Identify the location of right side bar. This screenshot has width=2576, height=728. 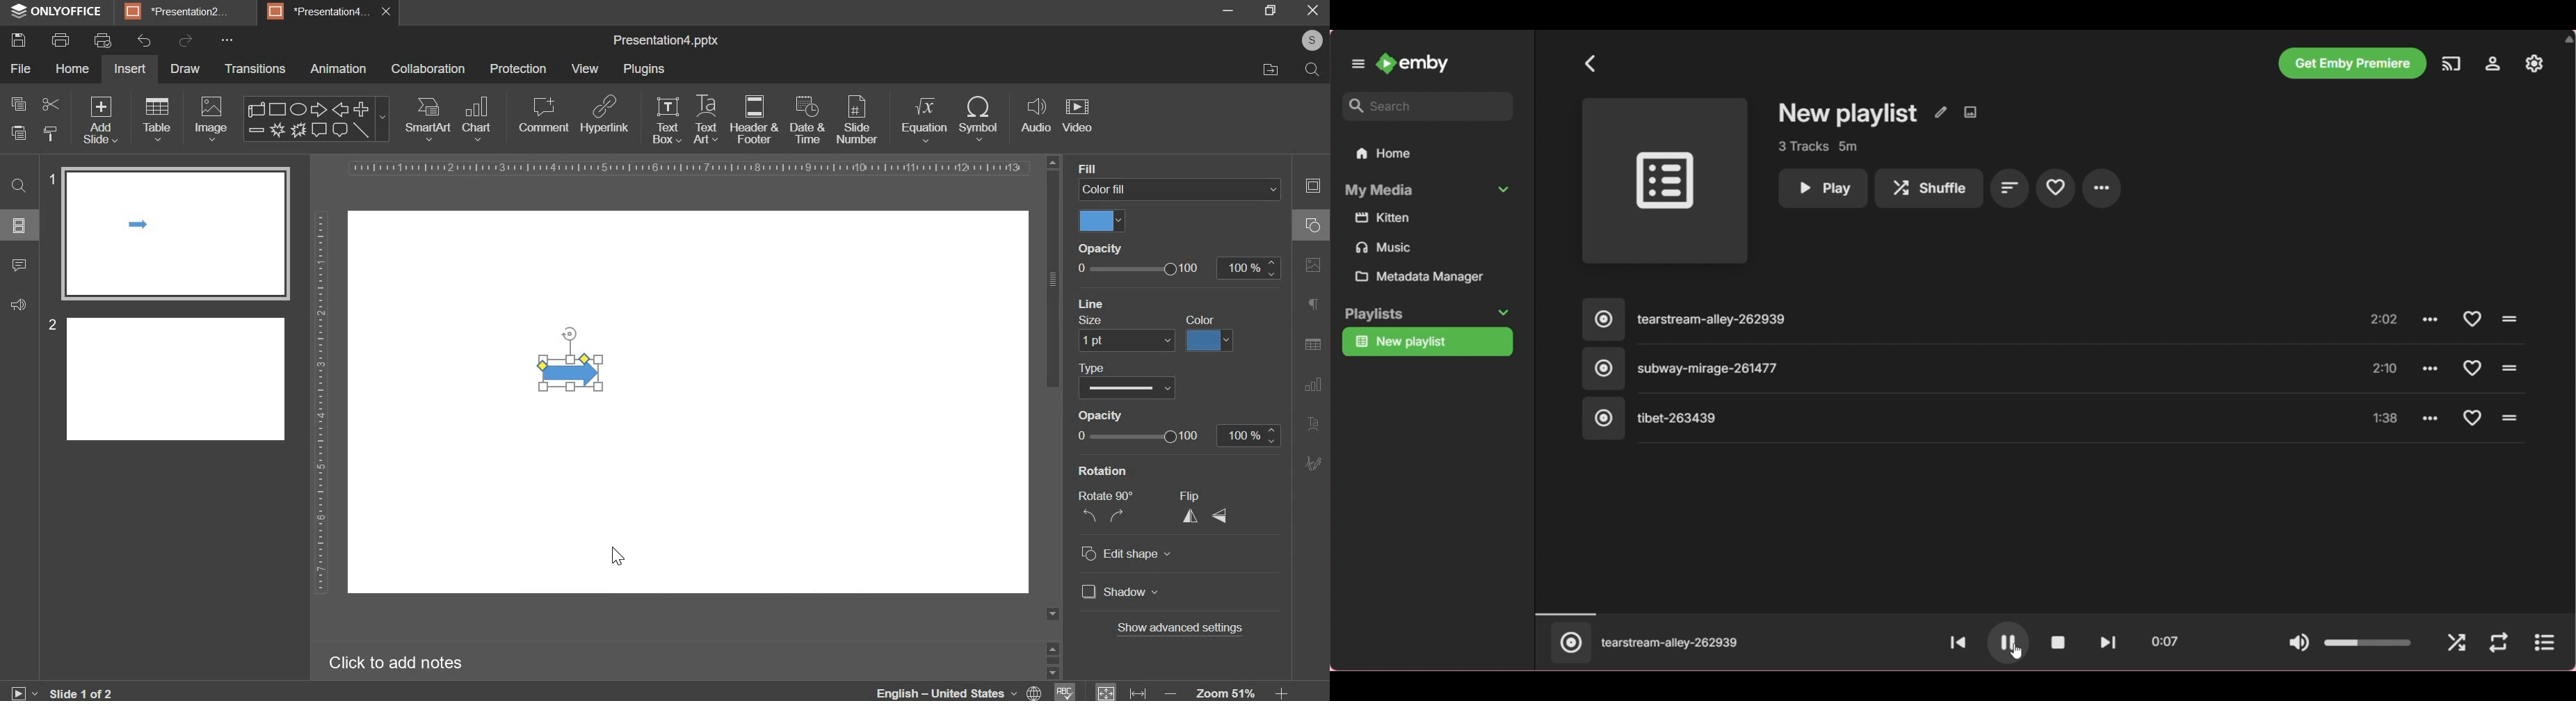
(1310, 321).